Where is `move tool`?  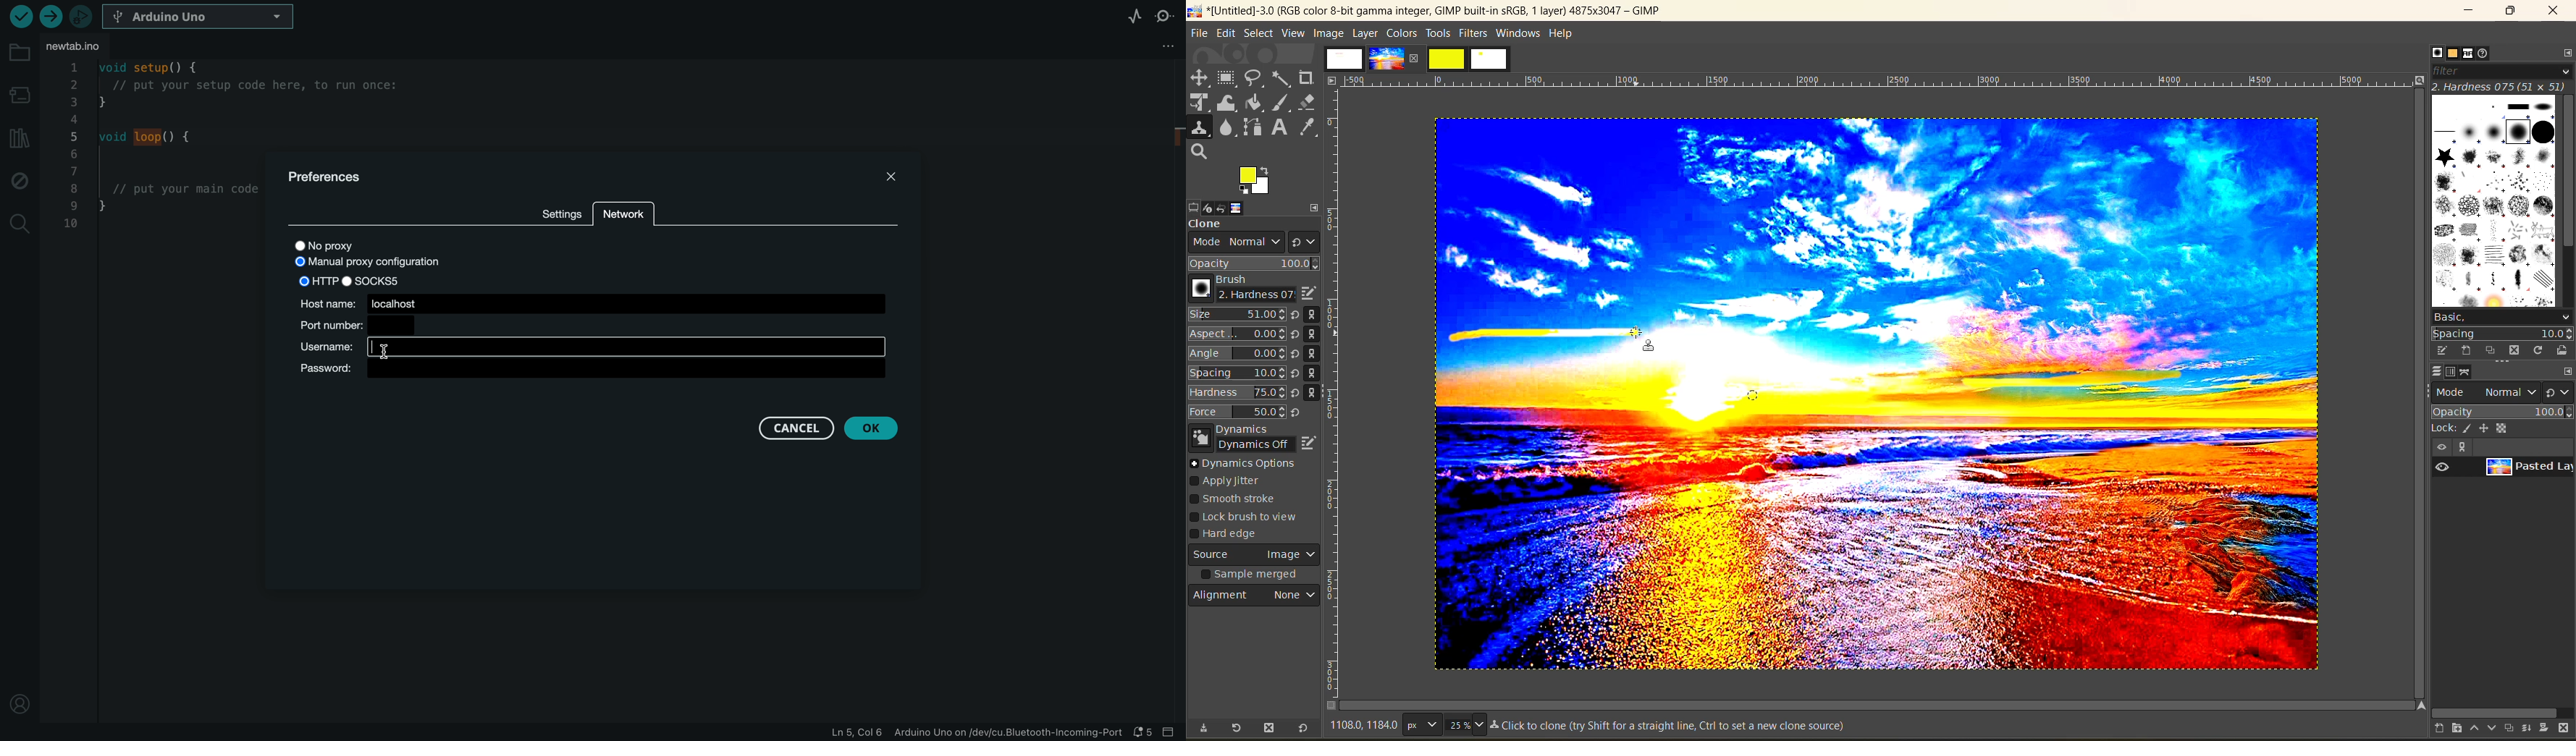
move tool is located at coordinates (1200, 77).